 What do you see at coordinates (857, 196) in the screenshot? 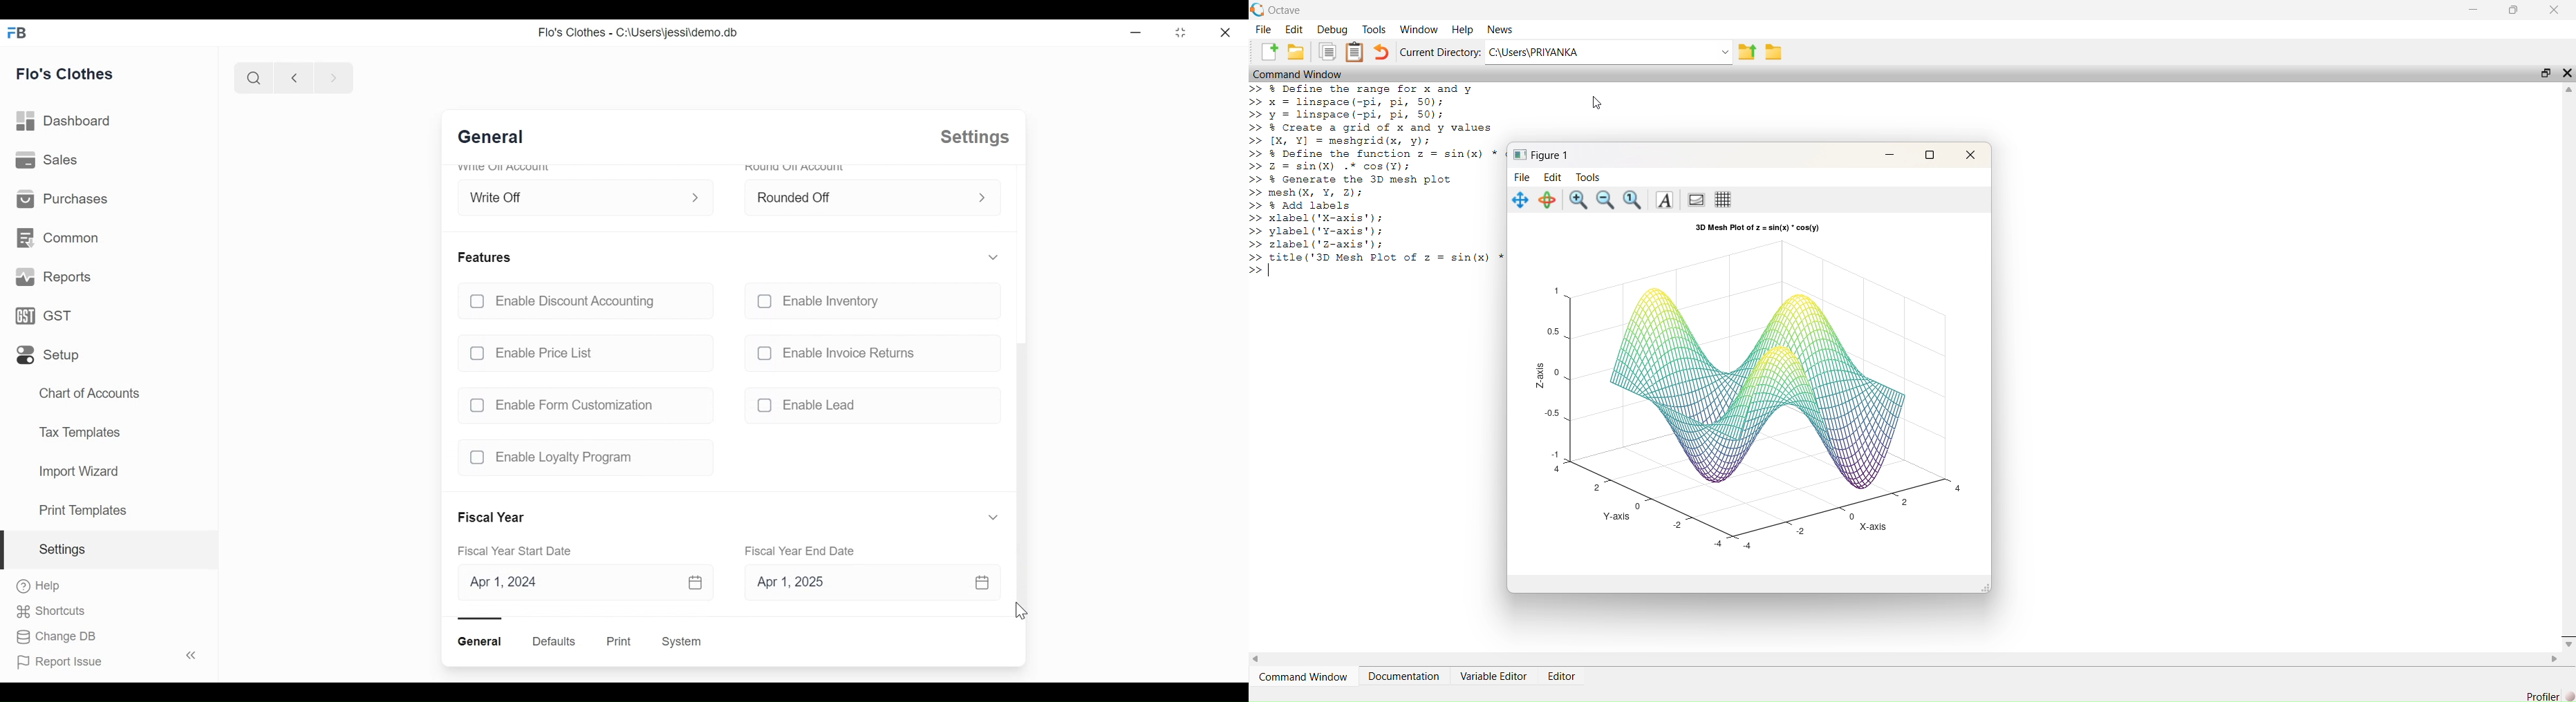
I see `Rounded Off` at bounding box center [857, 196].